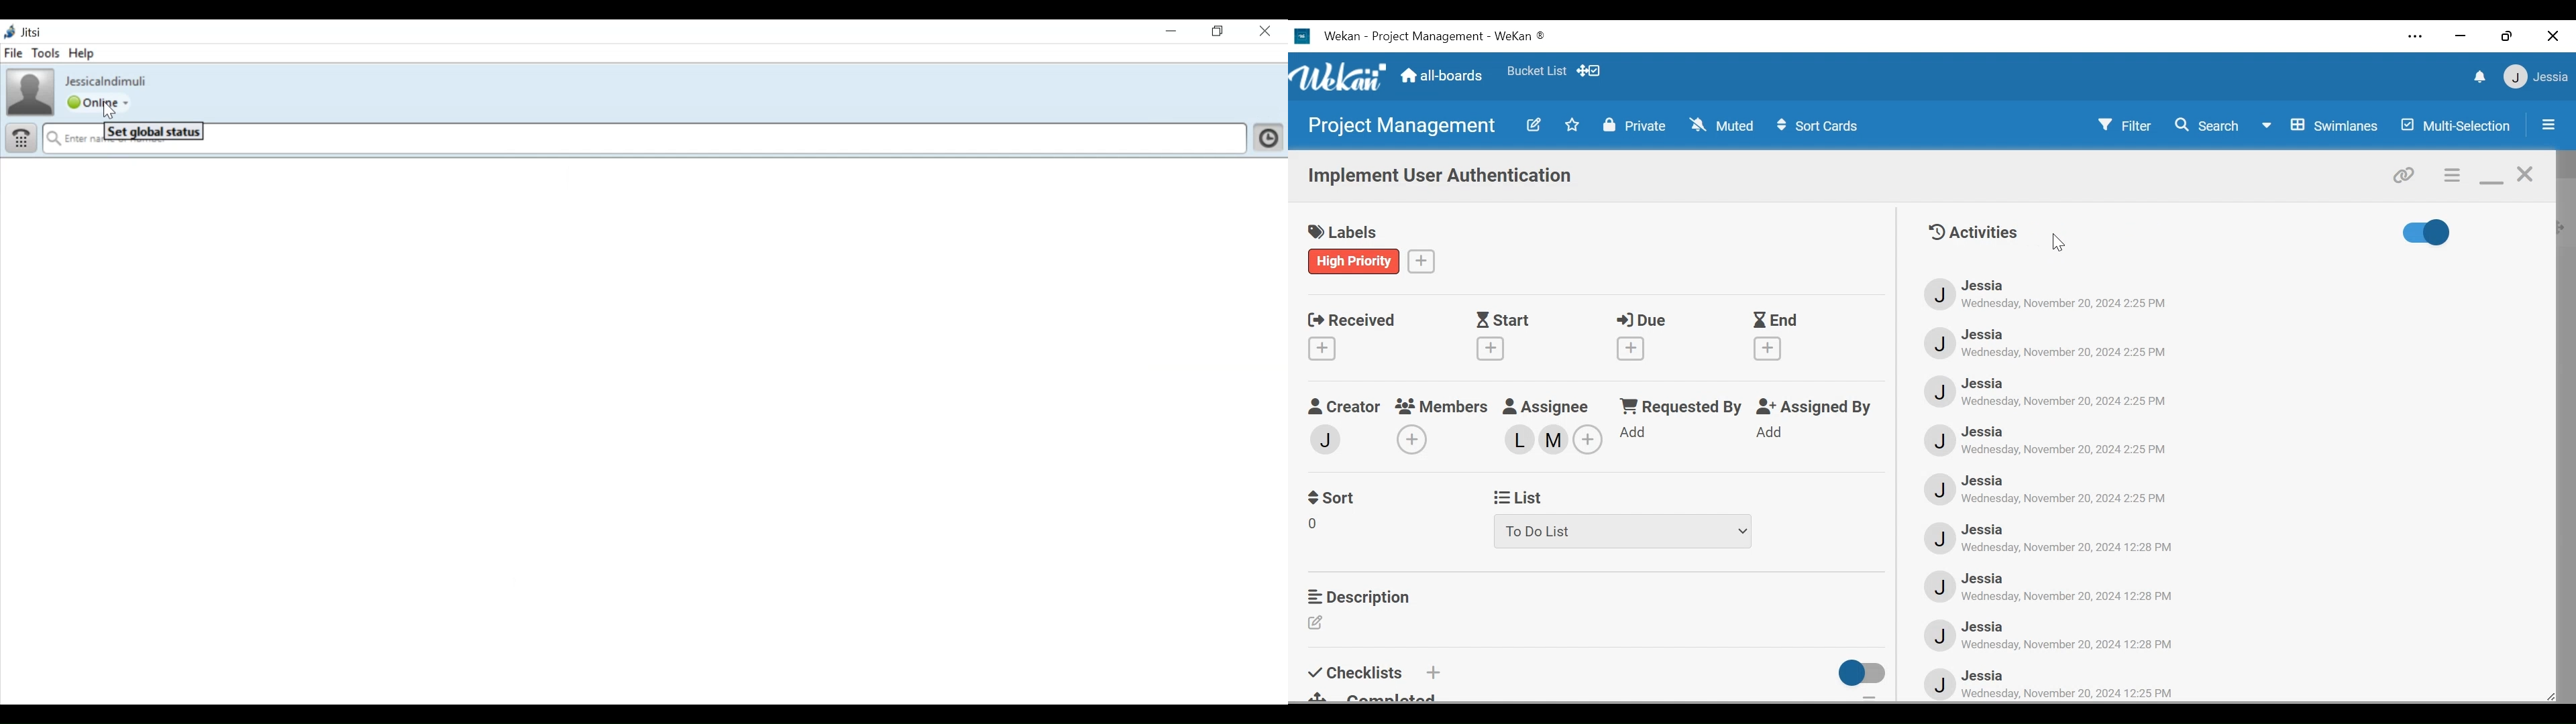 The width and height of the screenshot is (2576, 728). Describe the element at coordinates (2070, 402) in the screenshot. I see `Date` at that location.